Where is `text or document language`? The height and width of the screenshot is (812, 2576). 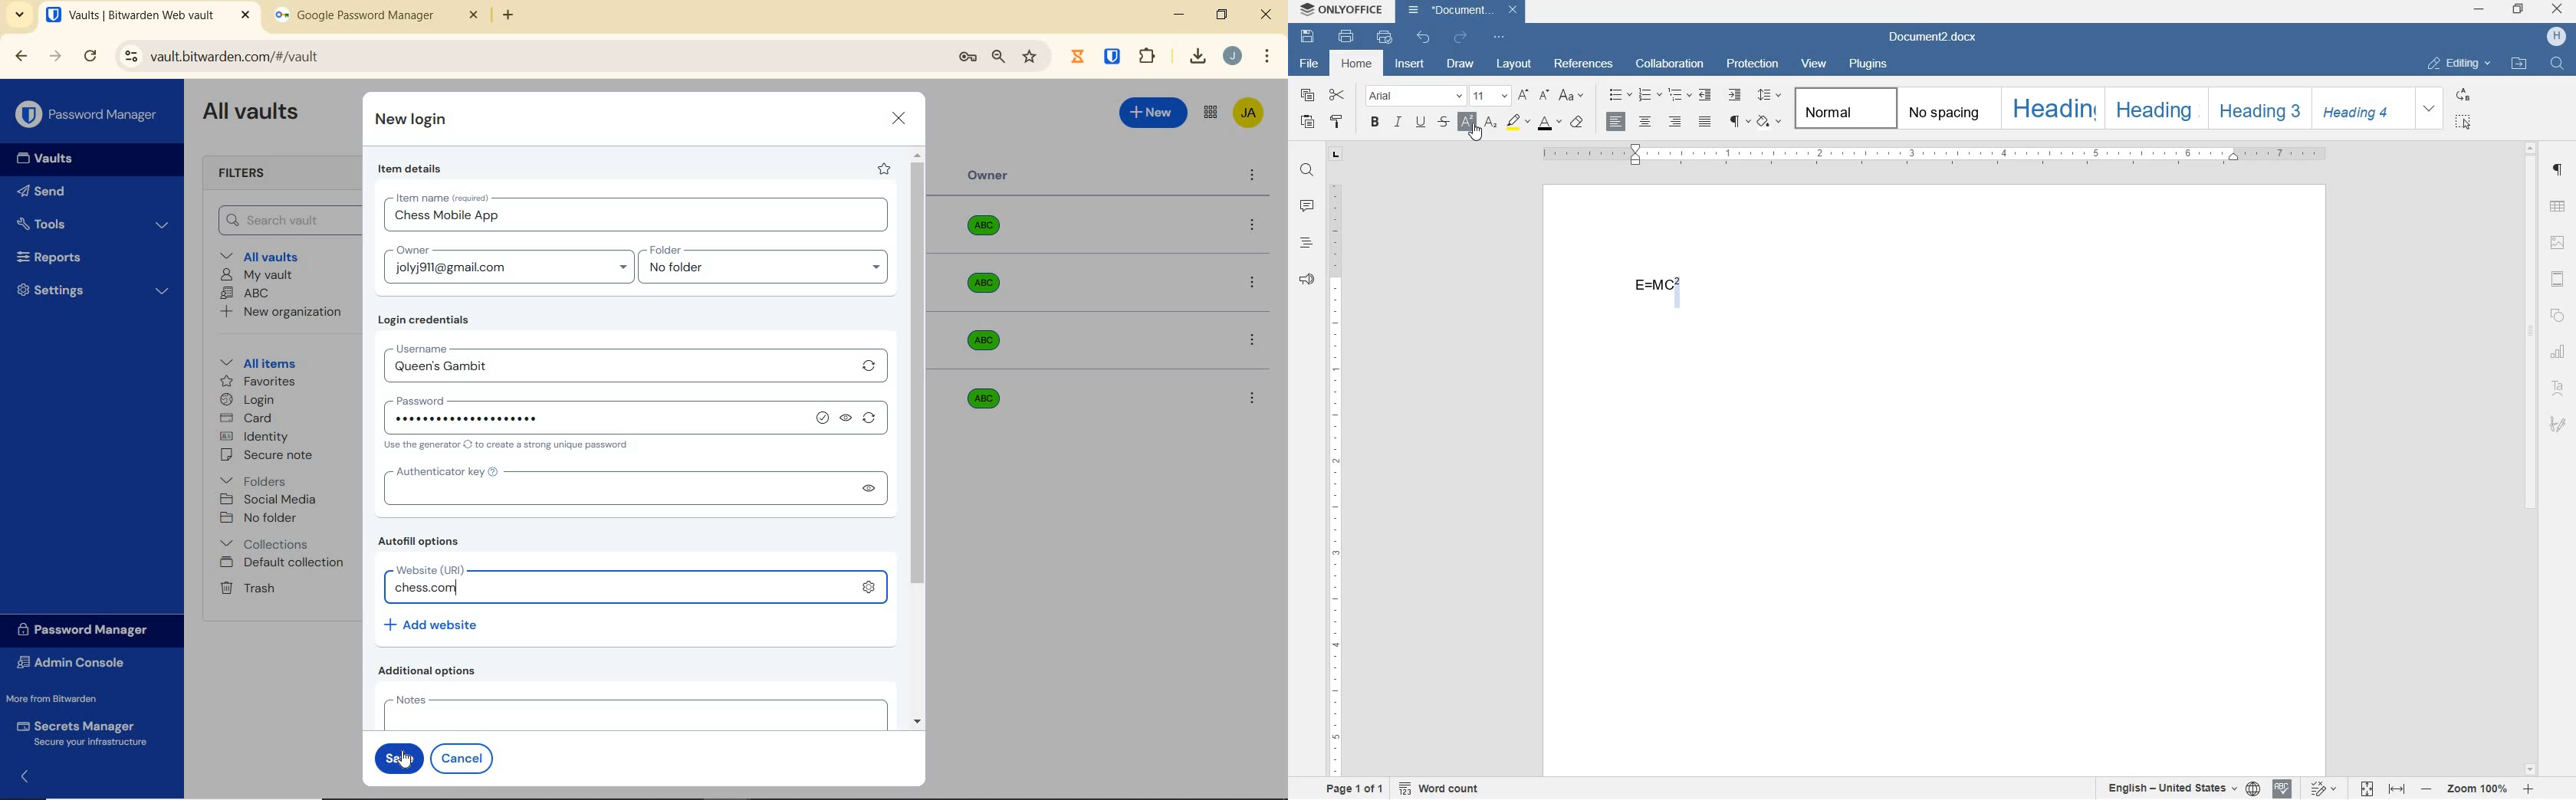
text or document language is located at coordinates (2184, 789).